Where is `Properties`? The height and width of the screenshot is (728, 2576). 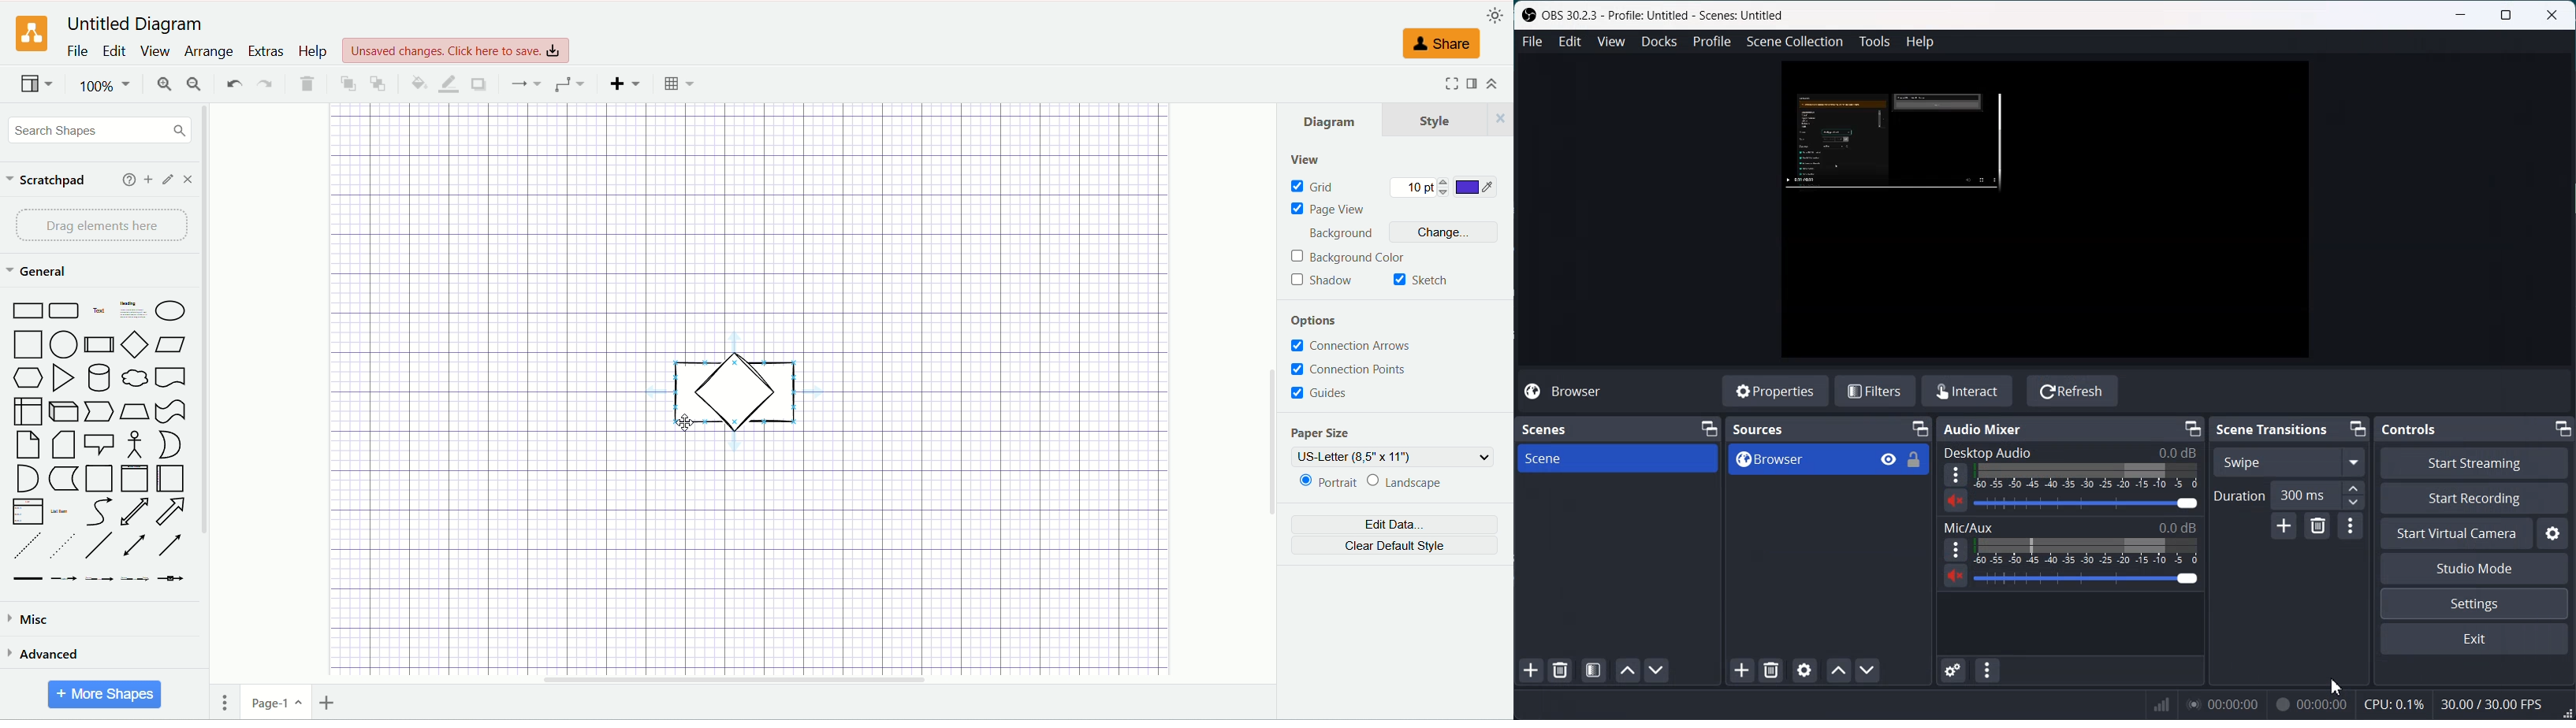
Properties is located at coordinates (1775, 390).